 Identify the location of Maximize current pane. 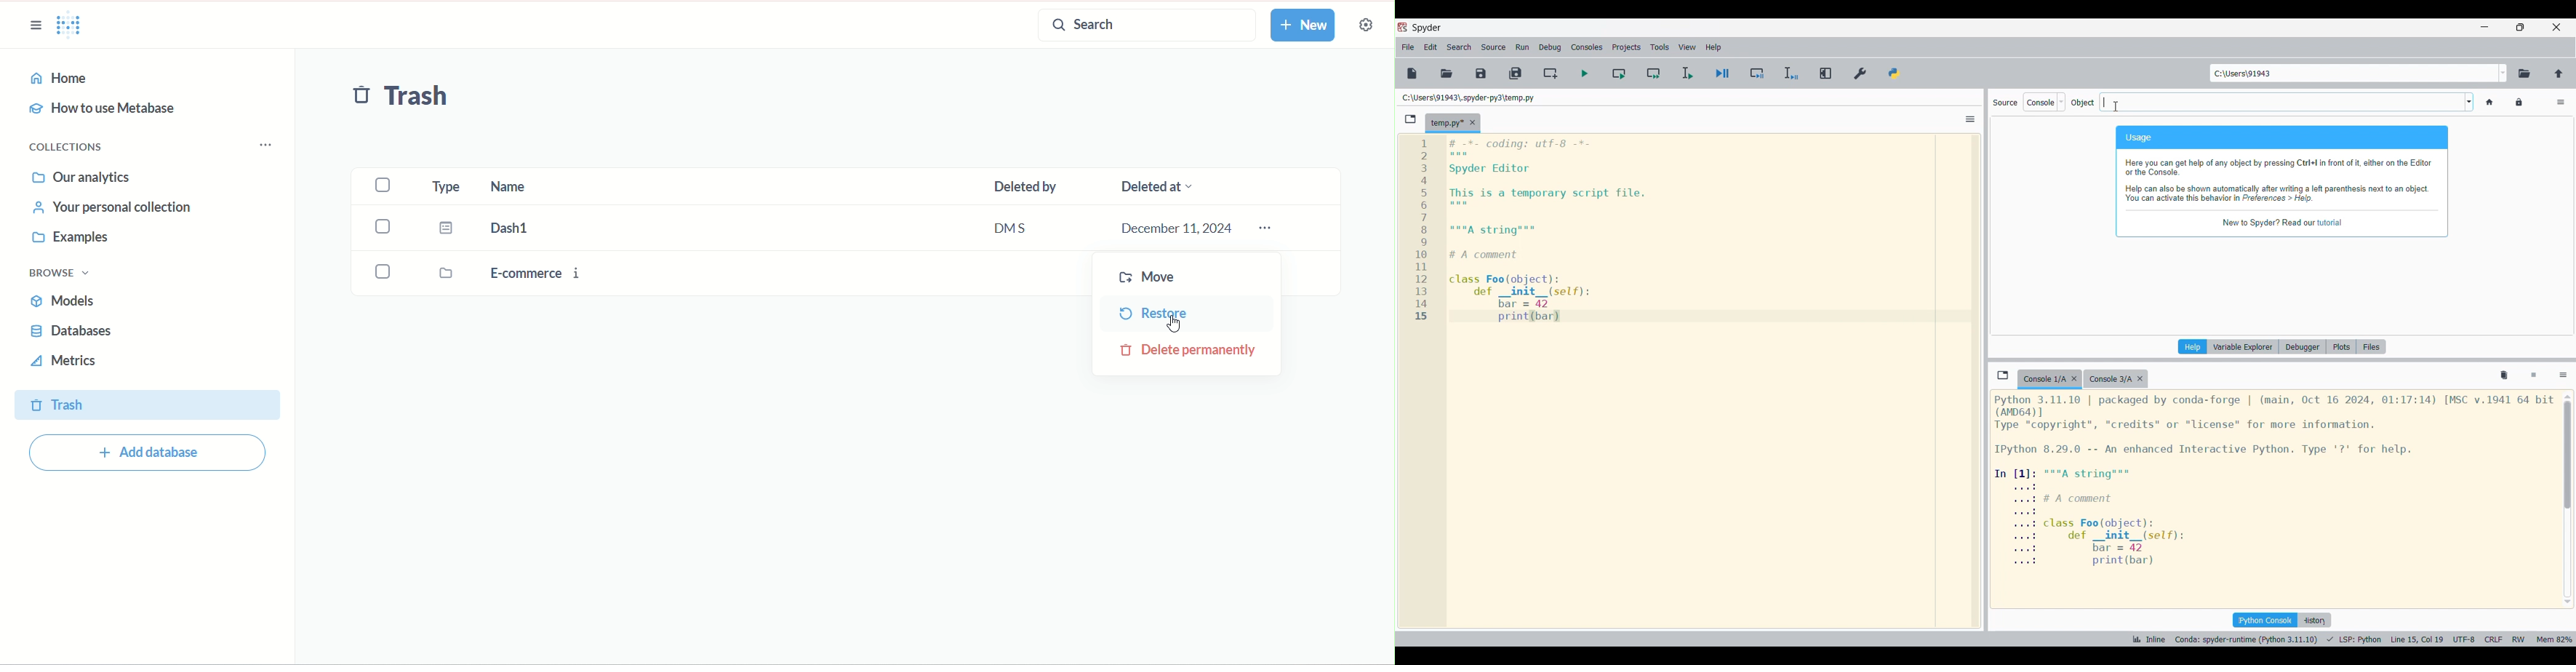
(1826, 73).